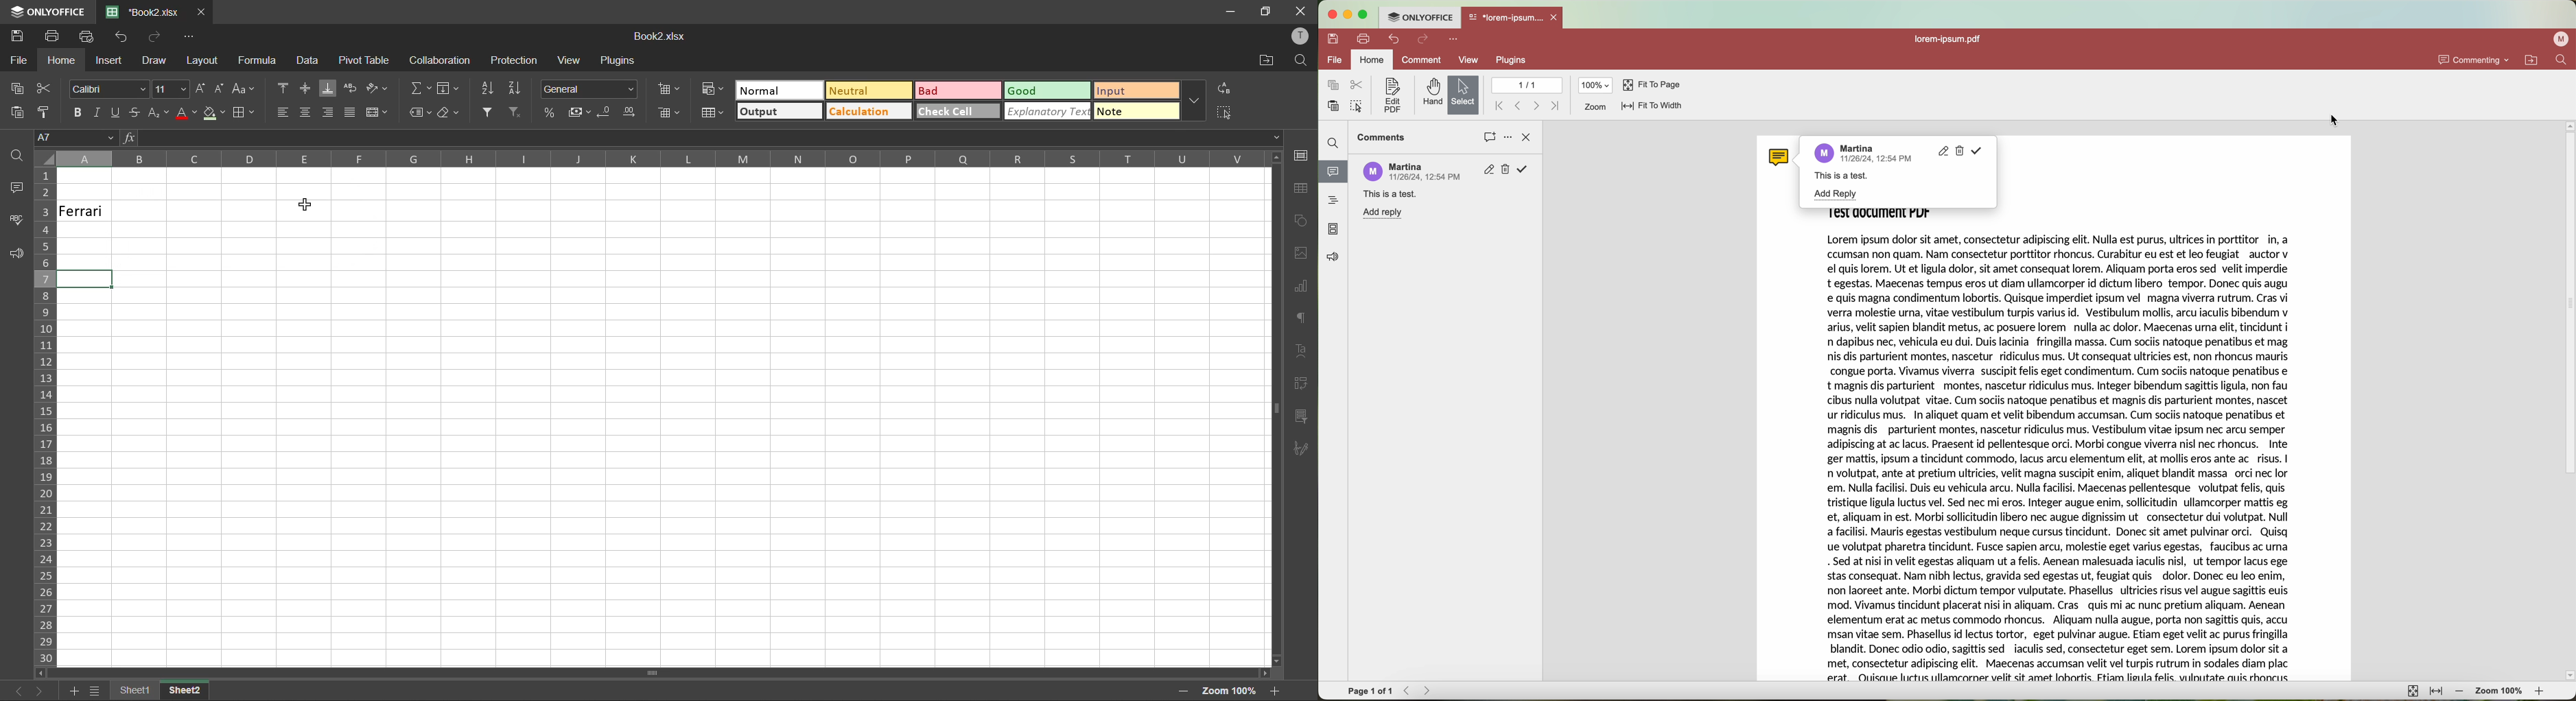  I want to click on align right, so click(330, 112).